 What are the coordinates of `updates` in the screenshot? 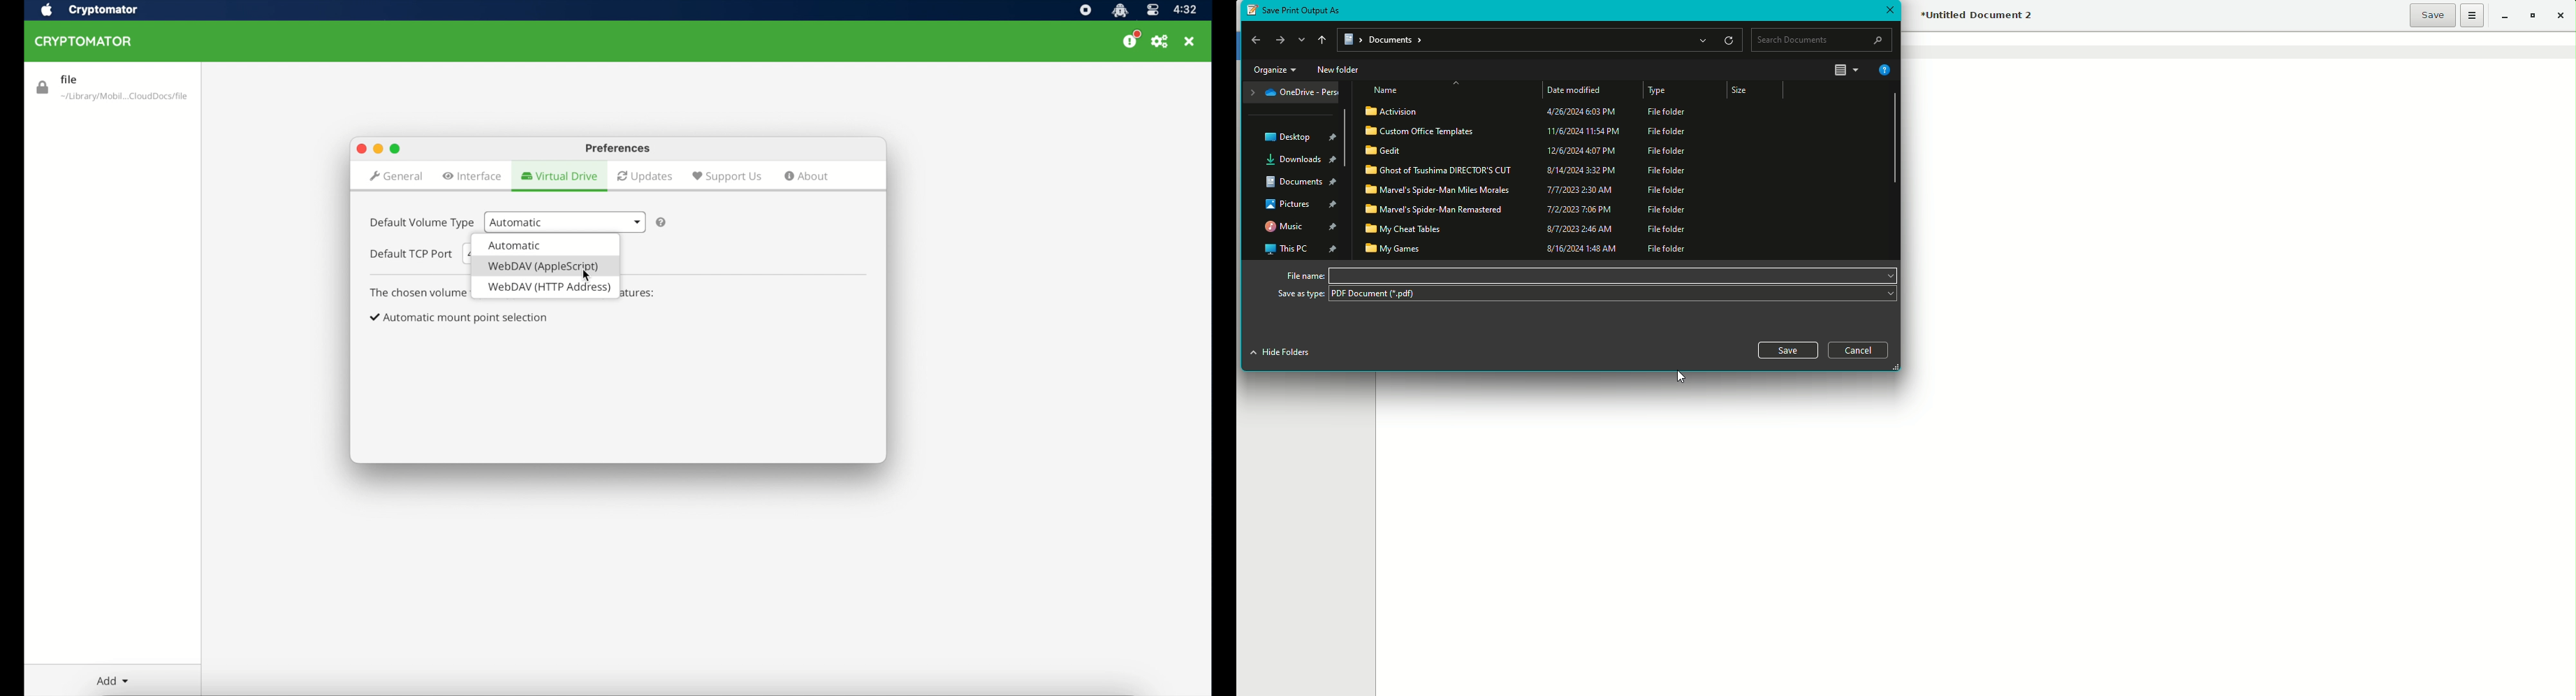 It's located at (645, 177).